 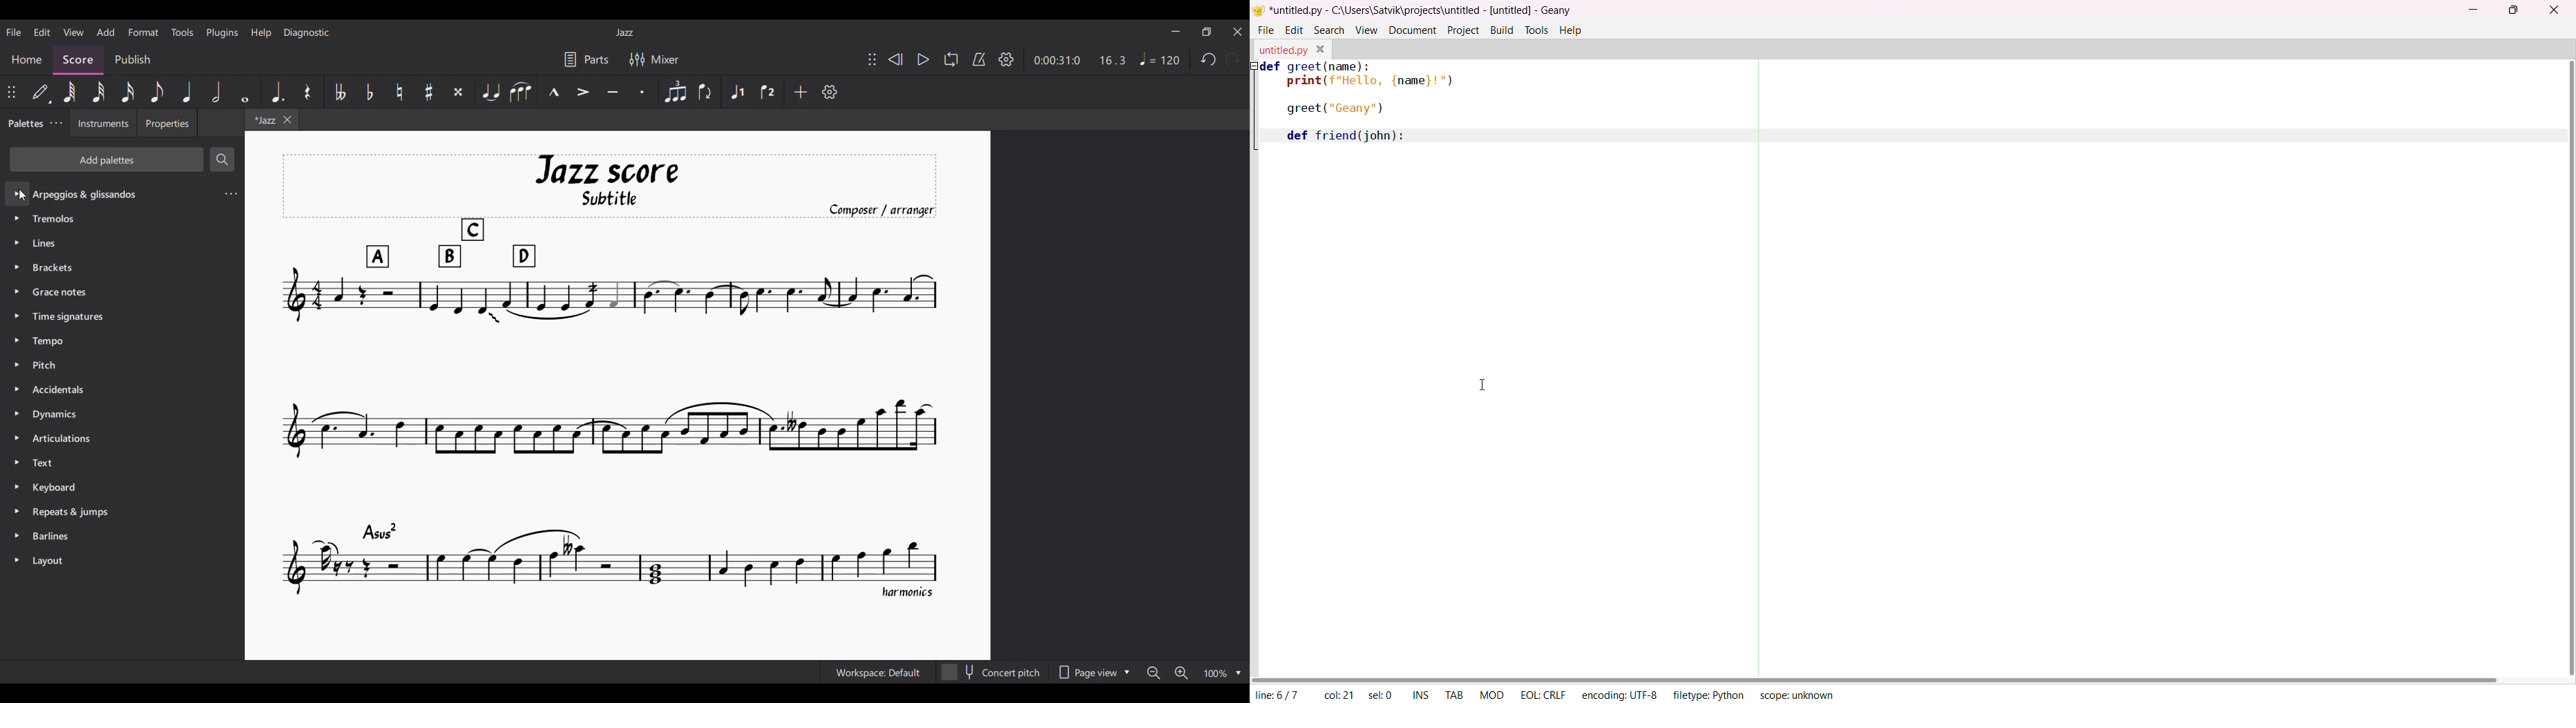 What do you see at coordinates (583, 92) in the screenshot?
I see `Accent ` at bounding box center [583, 92].